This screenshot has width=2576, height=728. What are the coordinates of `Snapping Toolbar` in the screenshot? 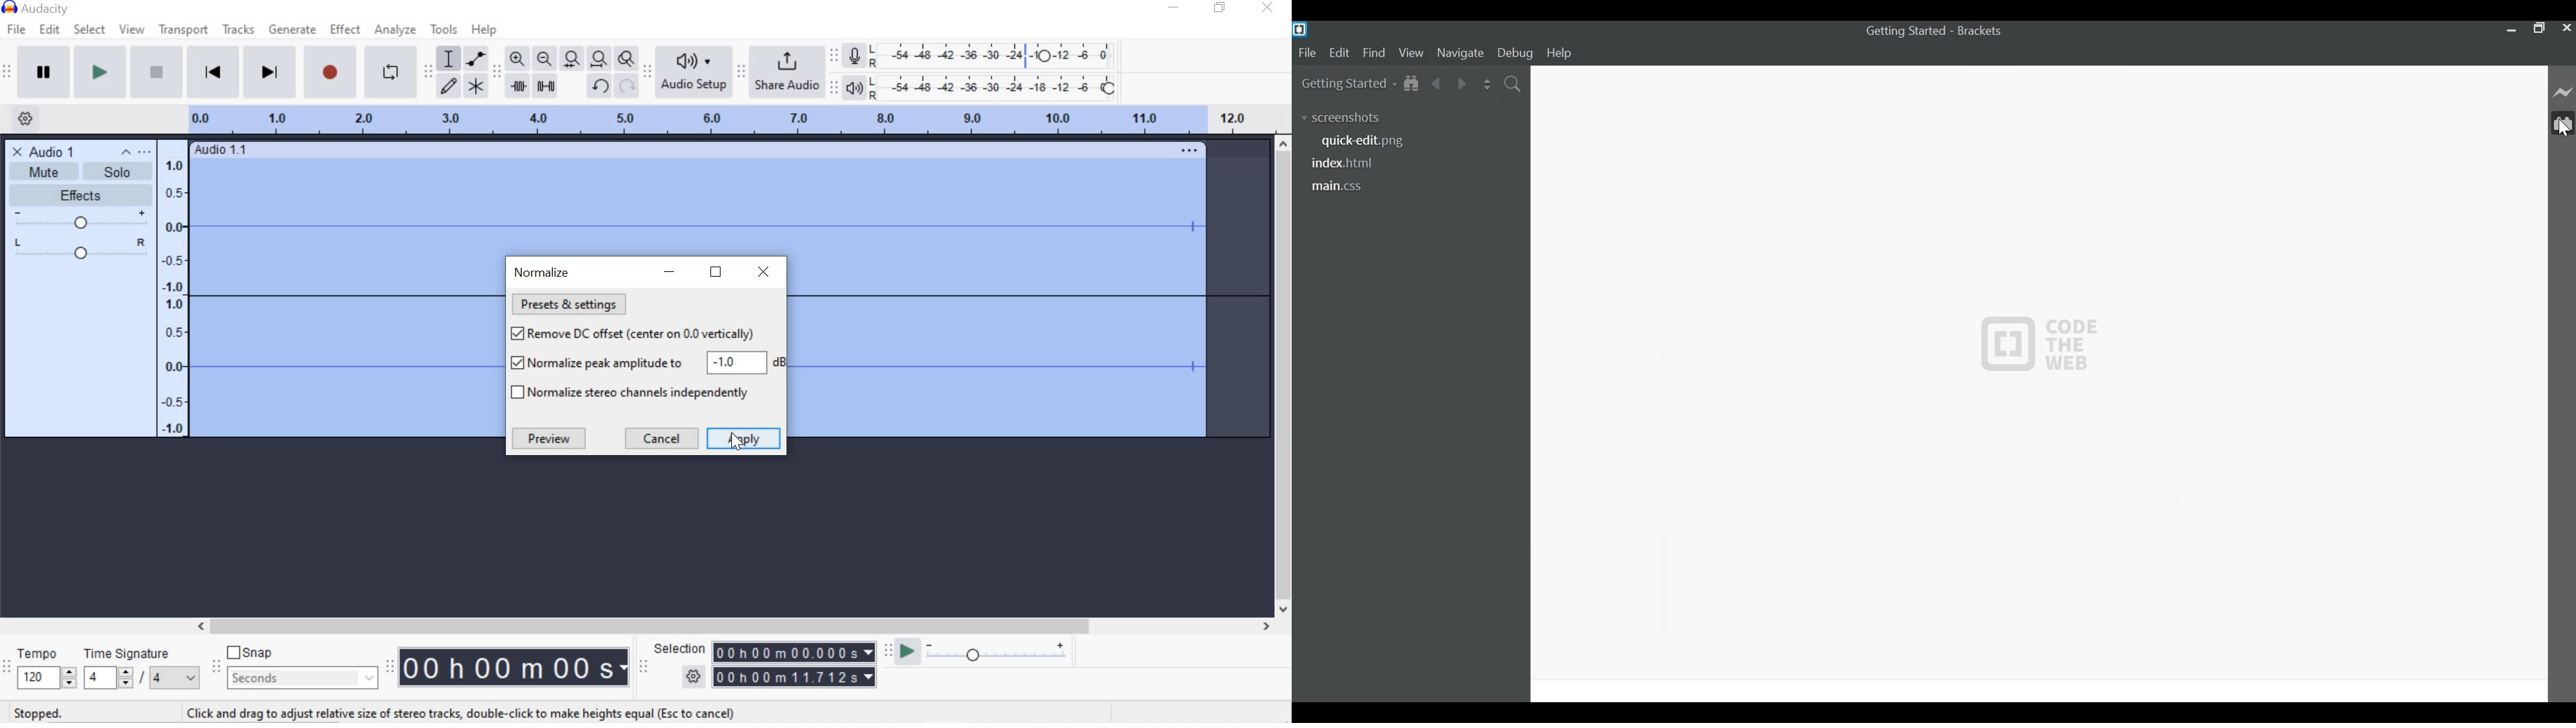 It's located at (218, 668).